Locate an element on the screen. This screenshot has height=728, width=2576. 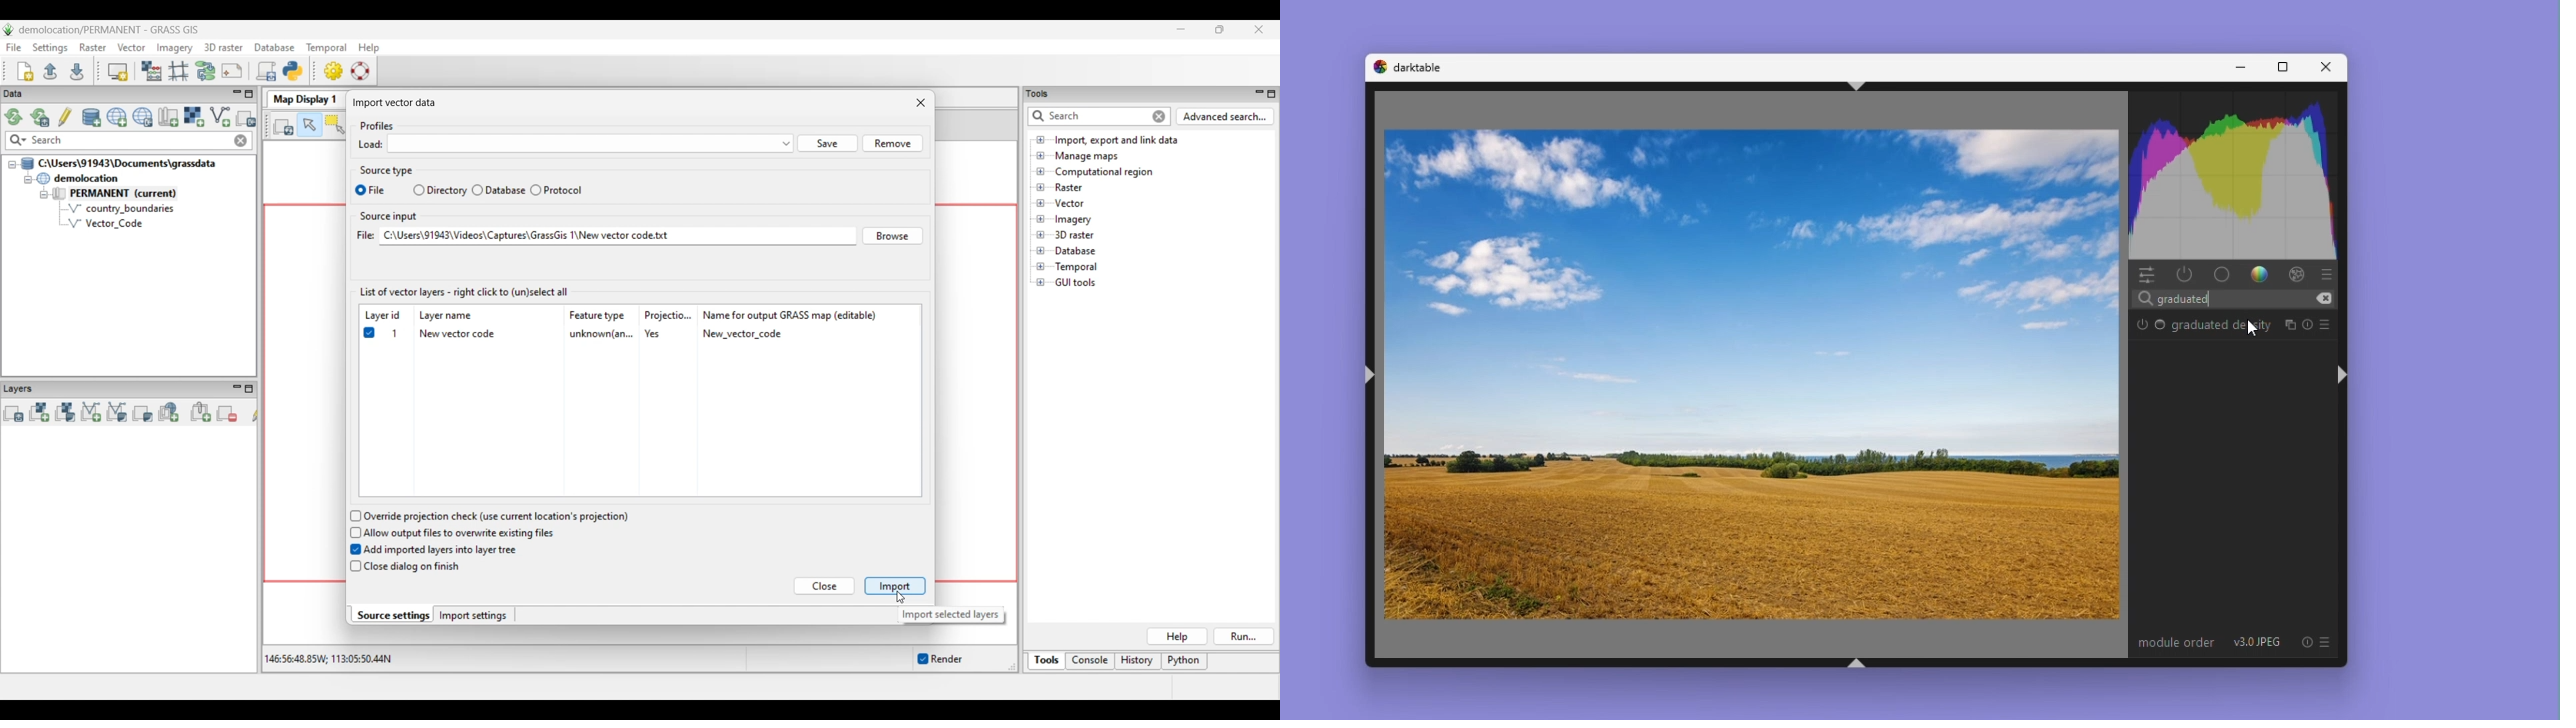
Search bar is located at coordinates (2238, 297).